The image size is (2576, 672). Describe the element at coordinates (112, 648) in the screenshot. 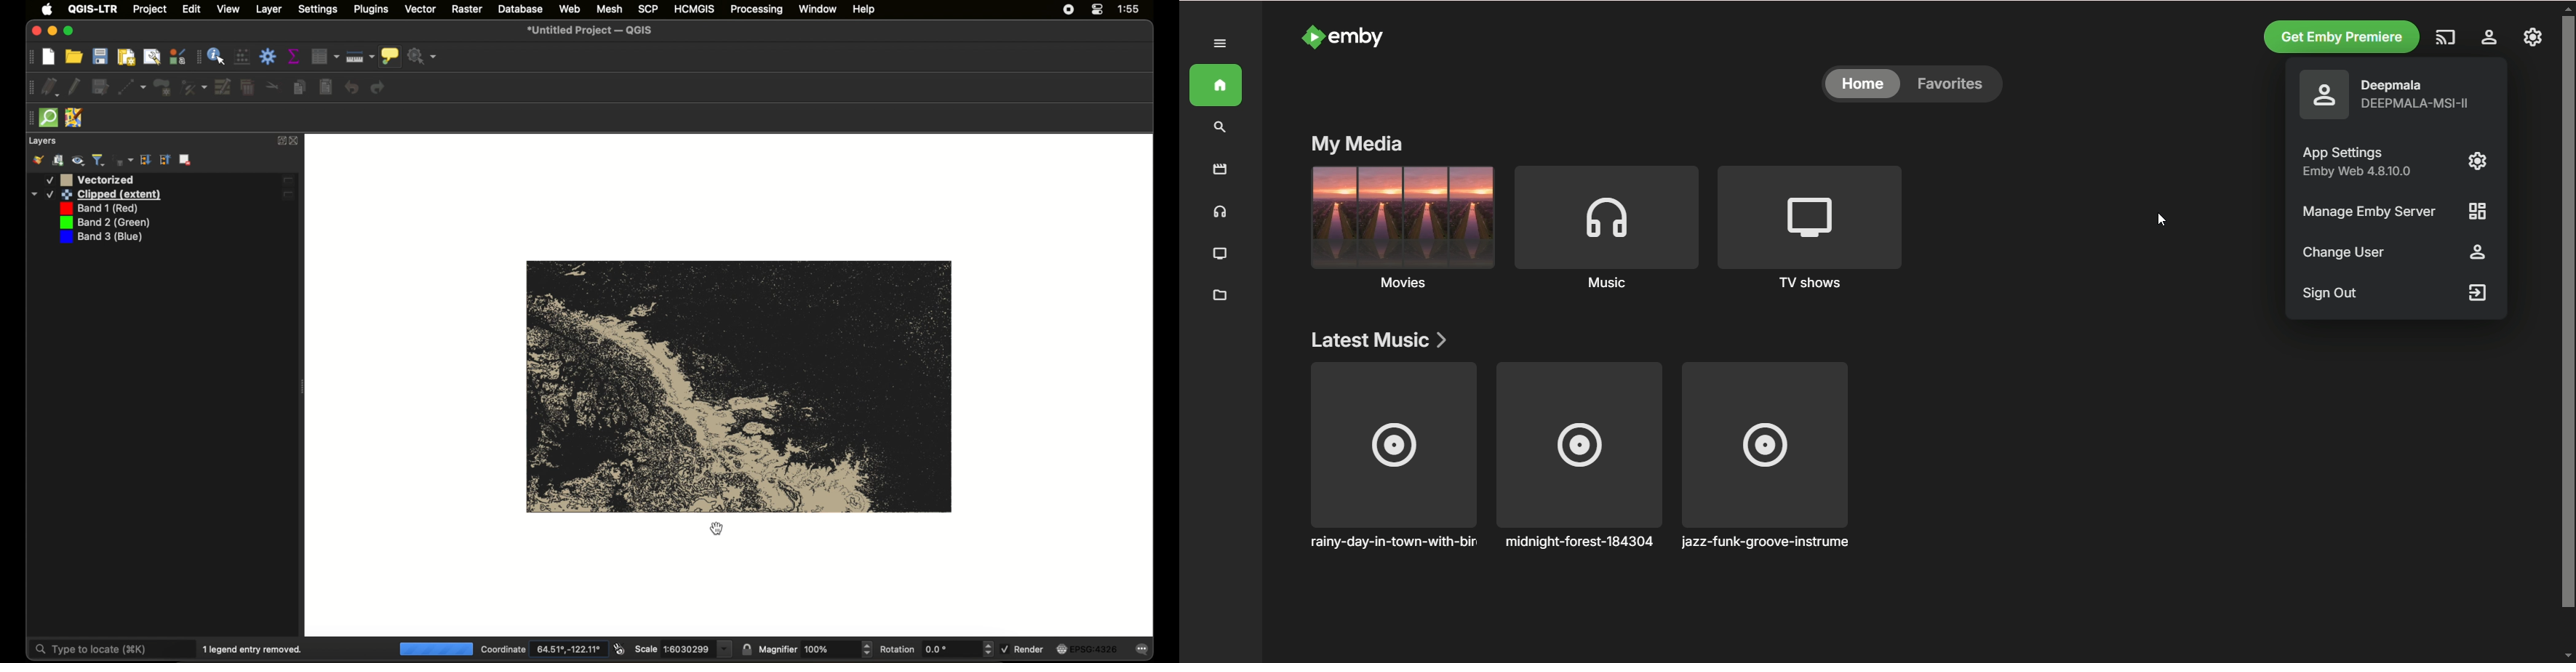

I see `type to locate` at that location.